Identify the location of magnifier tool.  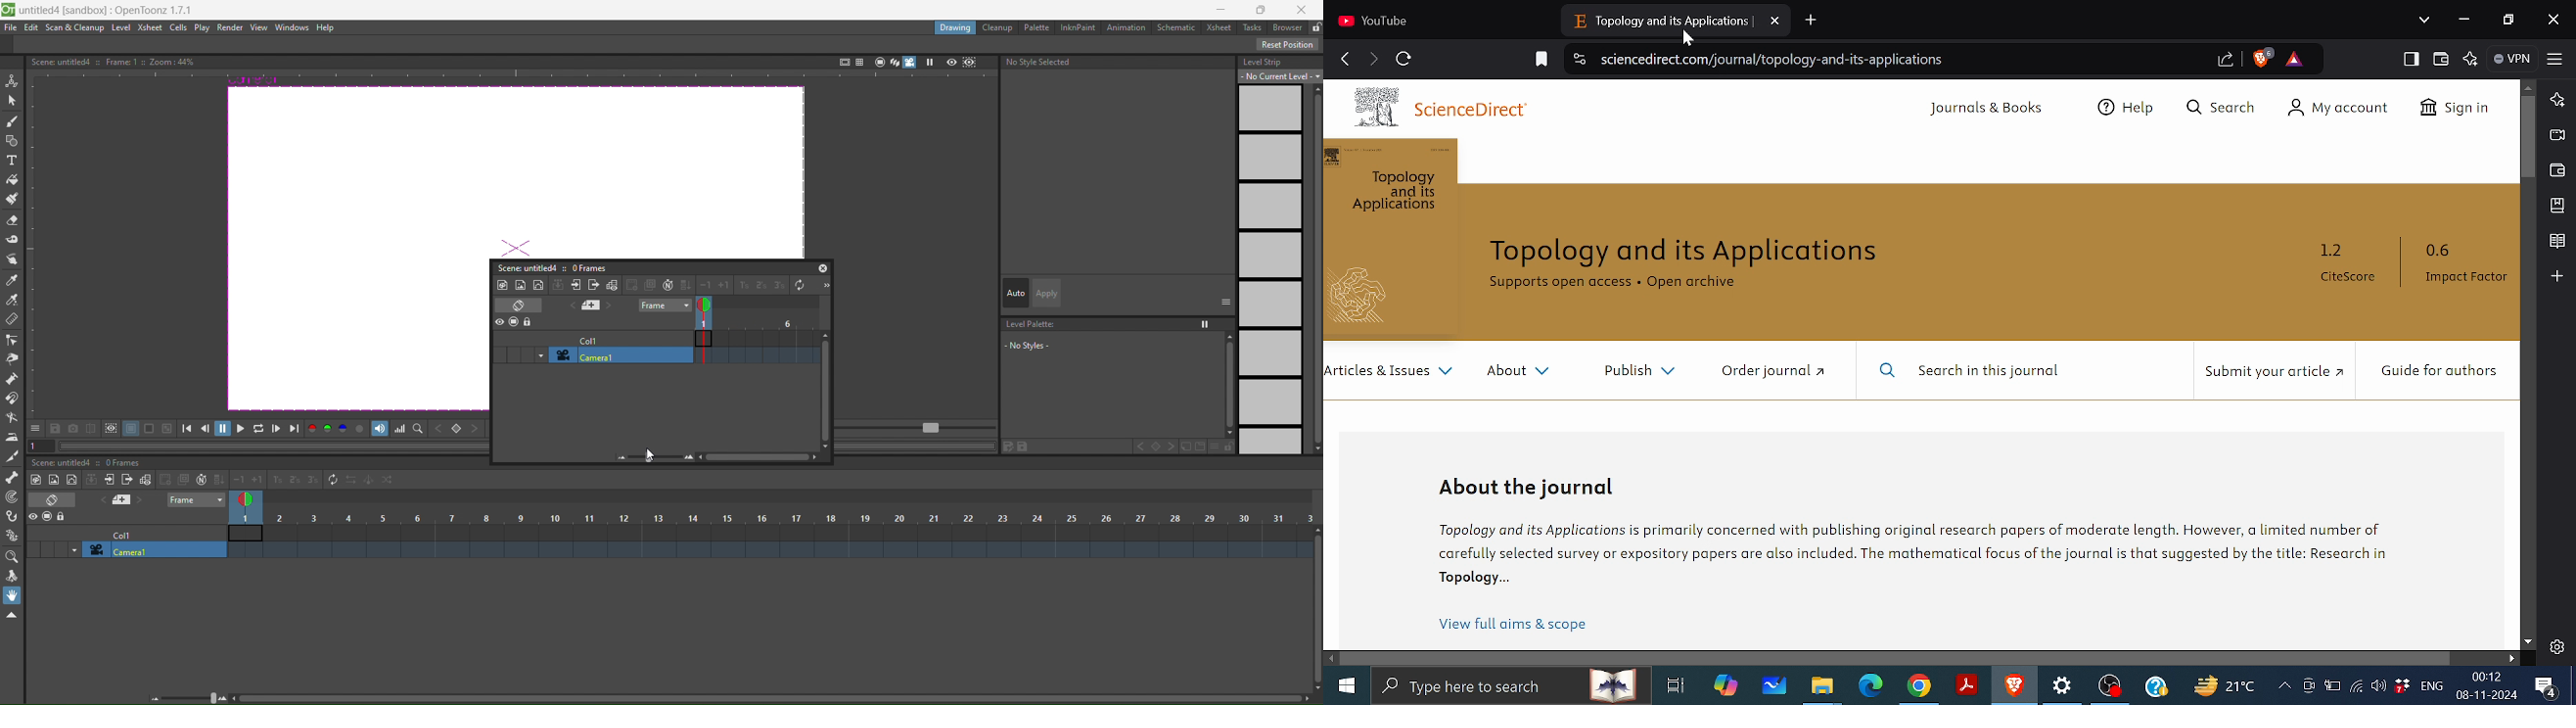
(14, 557).